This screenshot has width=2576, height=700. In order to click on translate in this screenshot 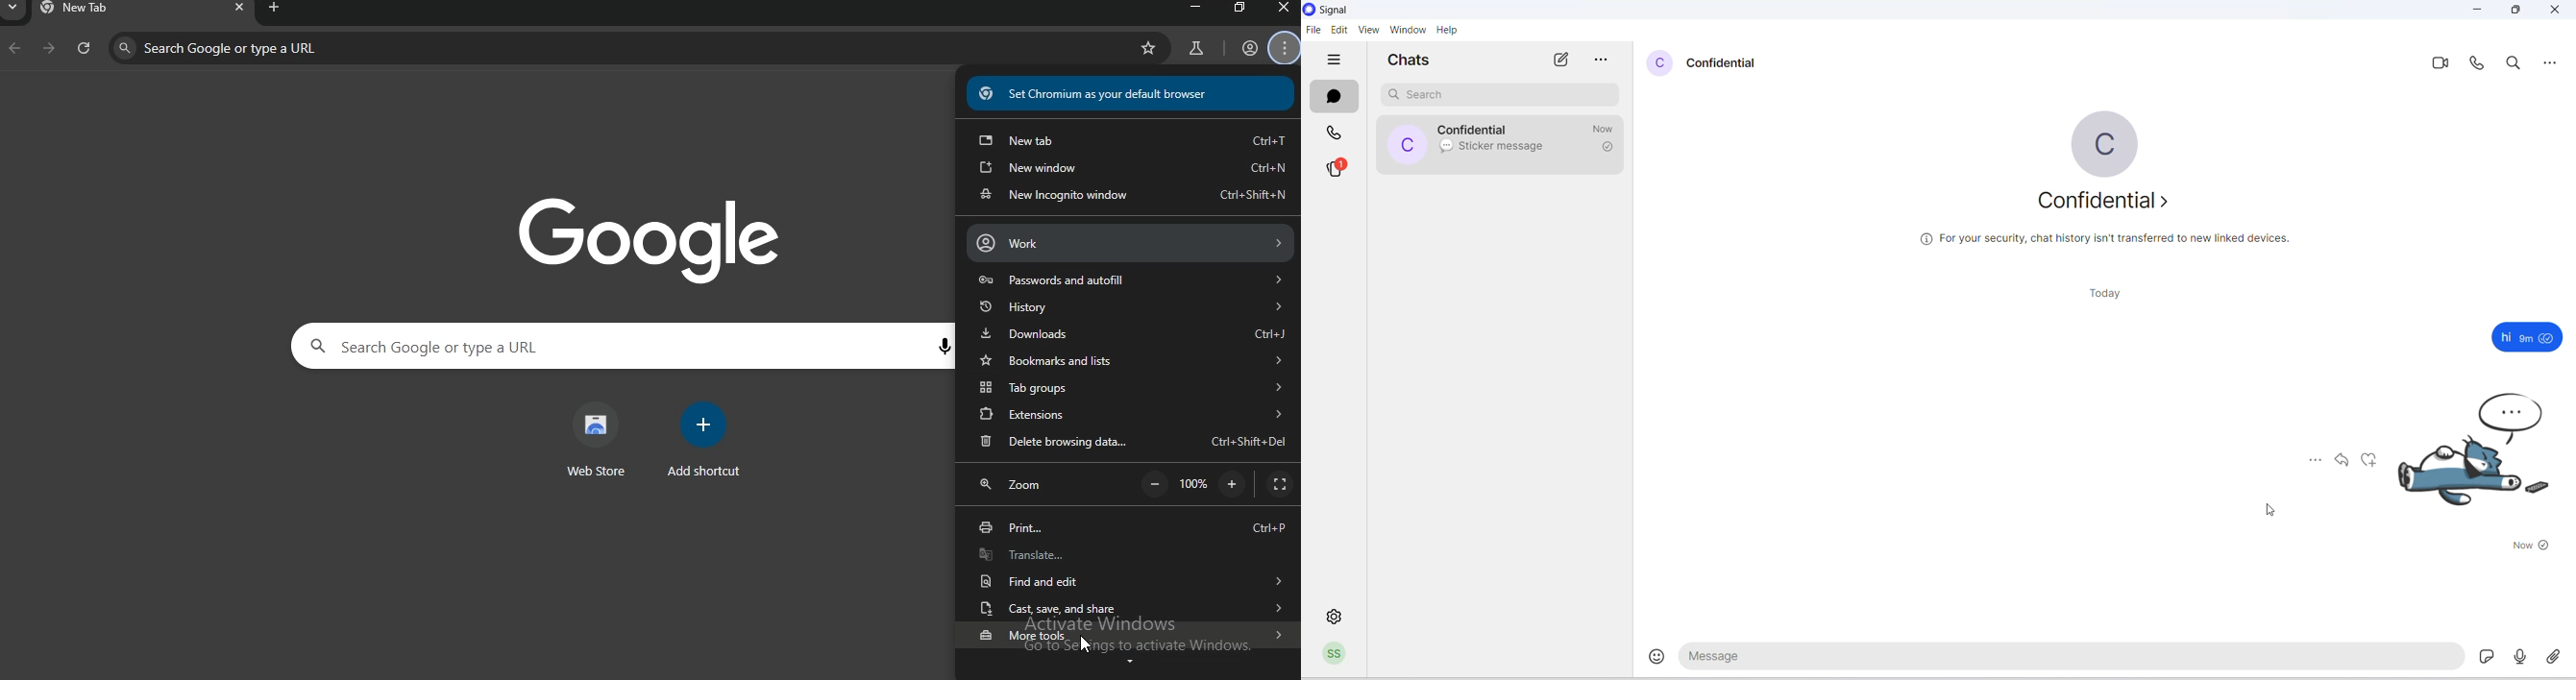, I will do `click(1124, 557)`.